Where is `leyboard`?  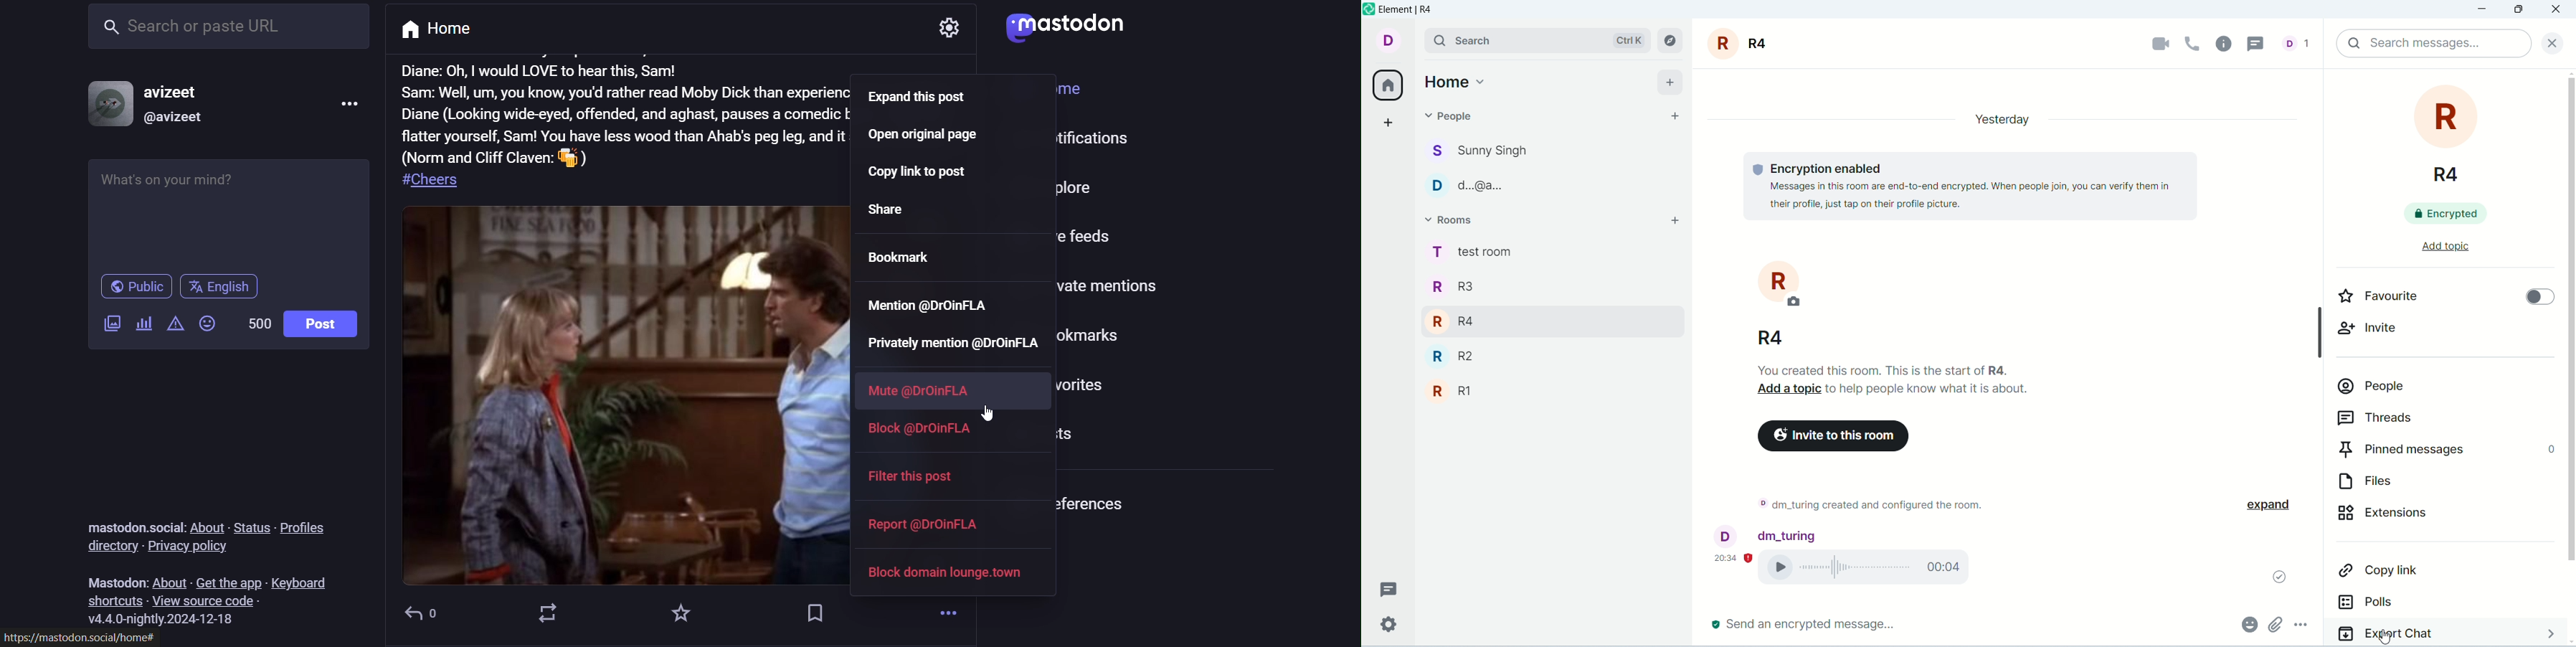 leyboard is located at coordinates (306, 582).